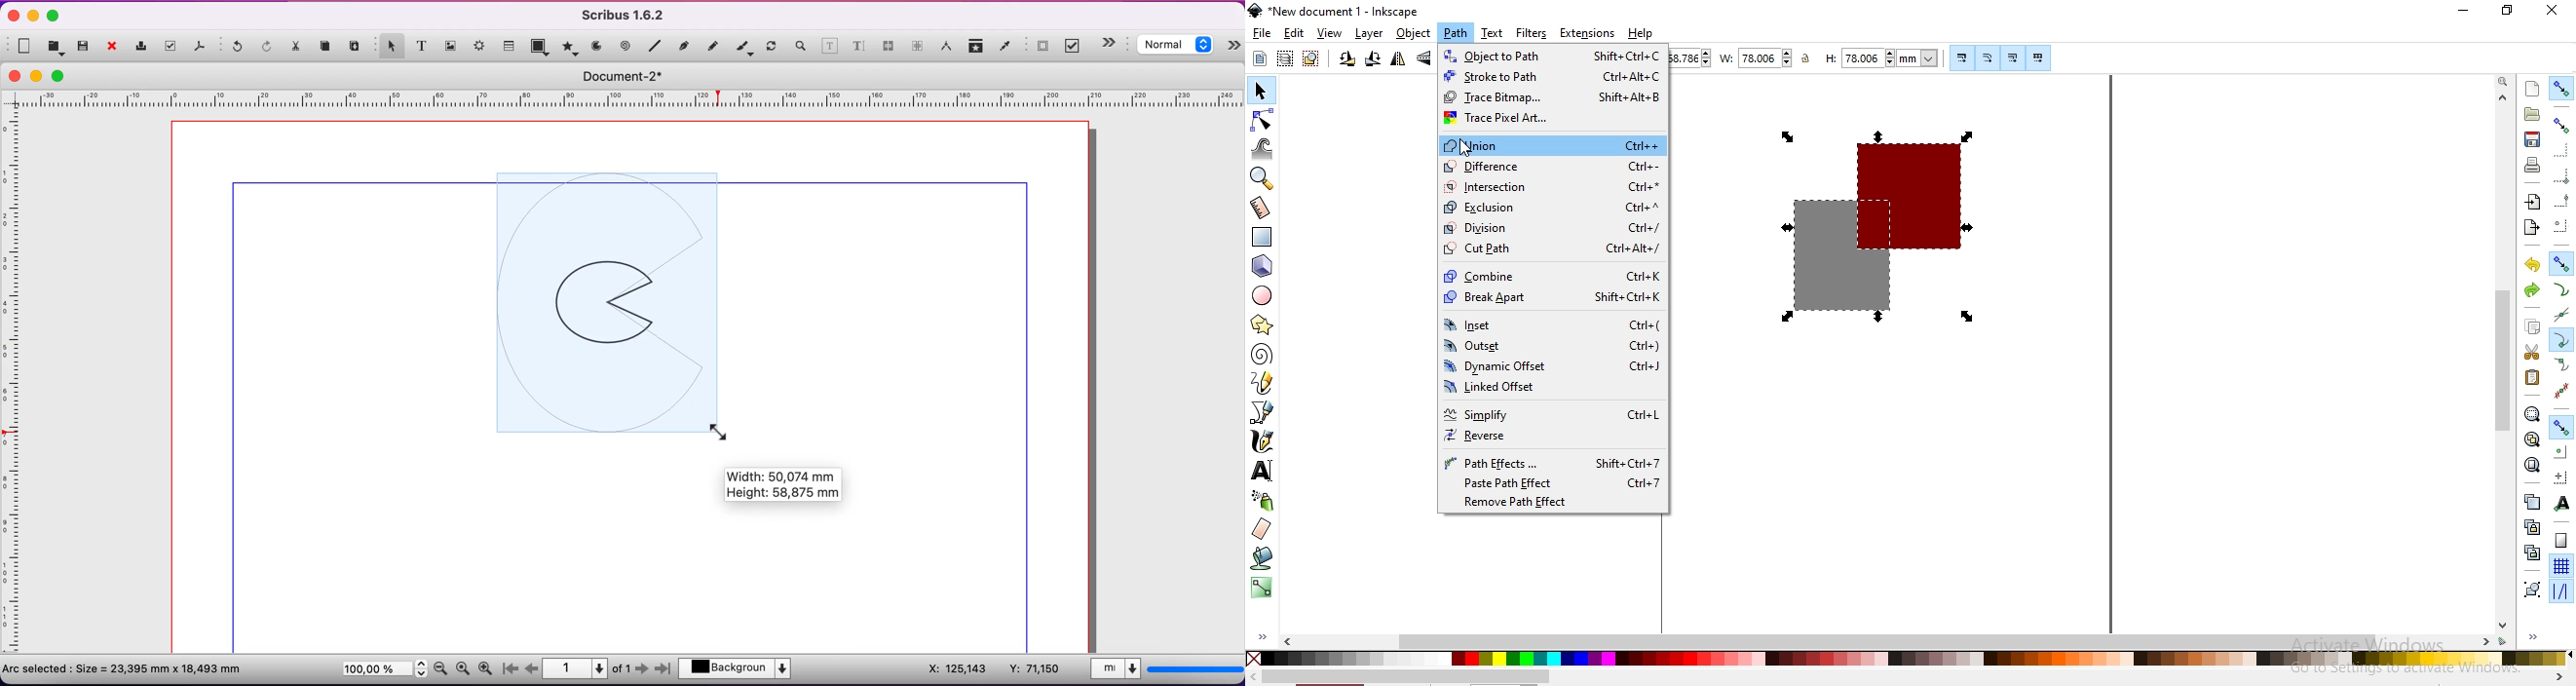 Image resolution: width=2576 pixels, height=700 pixels. I want to click on zoom to fit selection, so click(2531, 415).